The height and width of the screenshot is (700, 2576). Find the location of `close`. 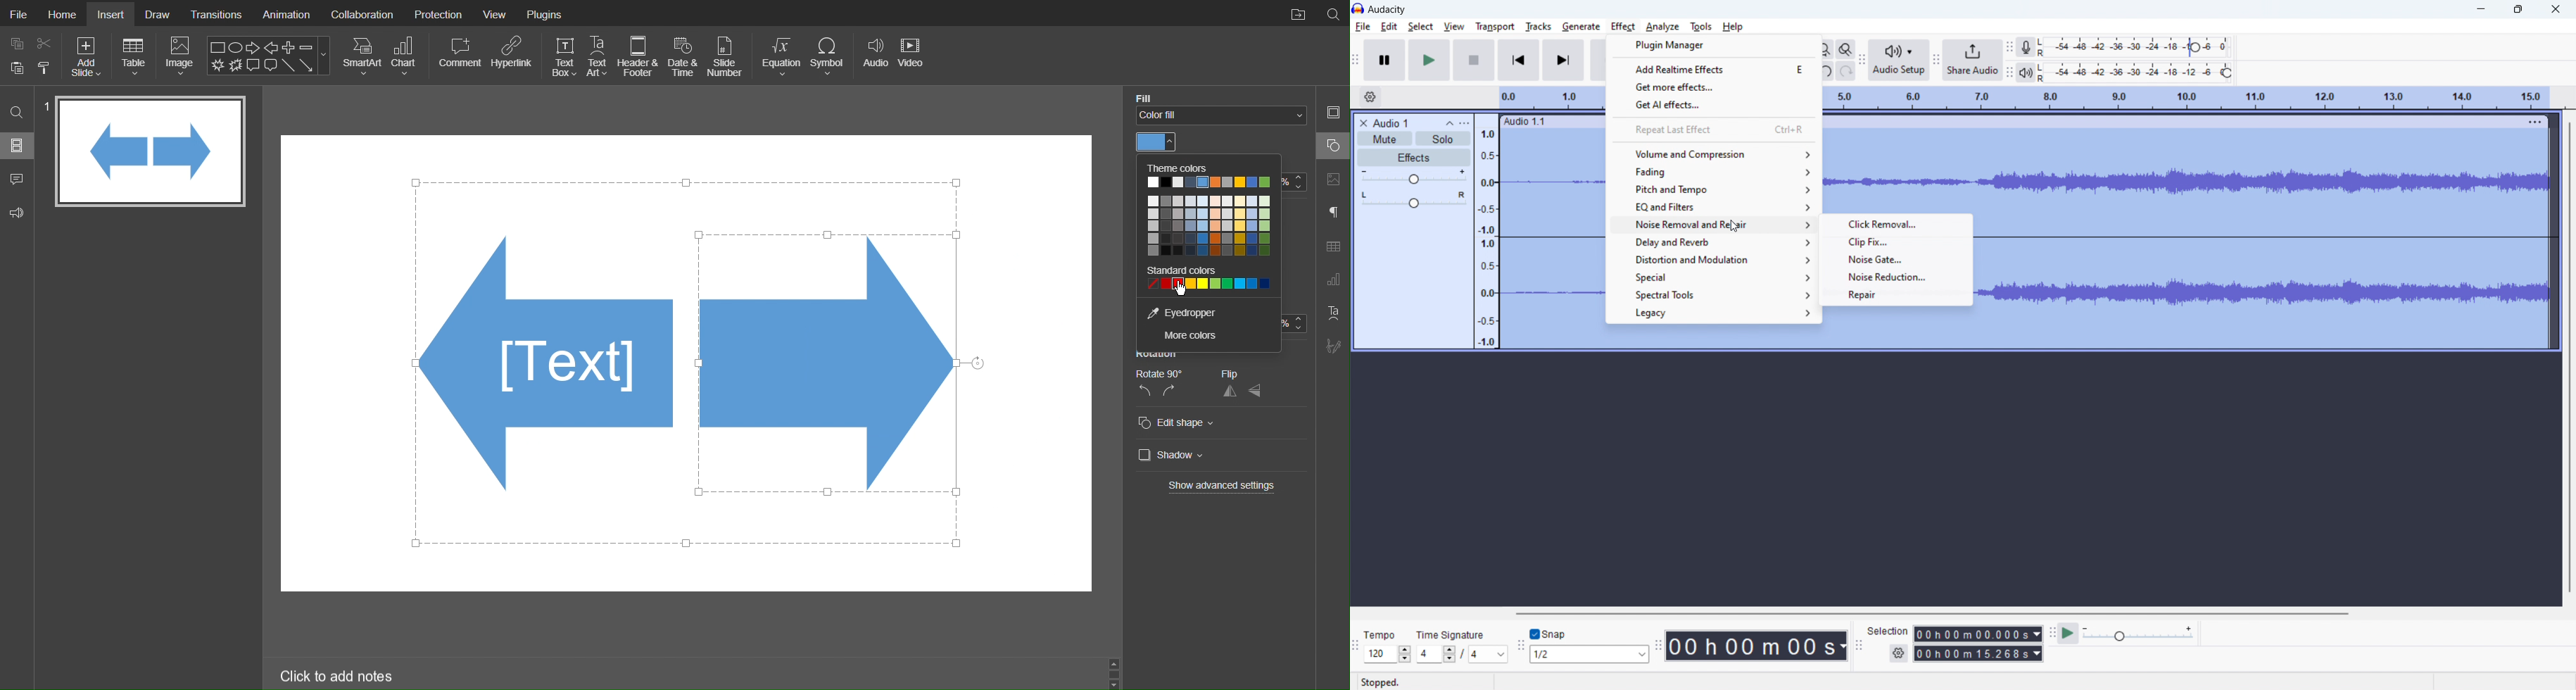

close is located at coordinates (2556, 10).